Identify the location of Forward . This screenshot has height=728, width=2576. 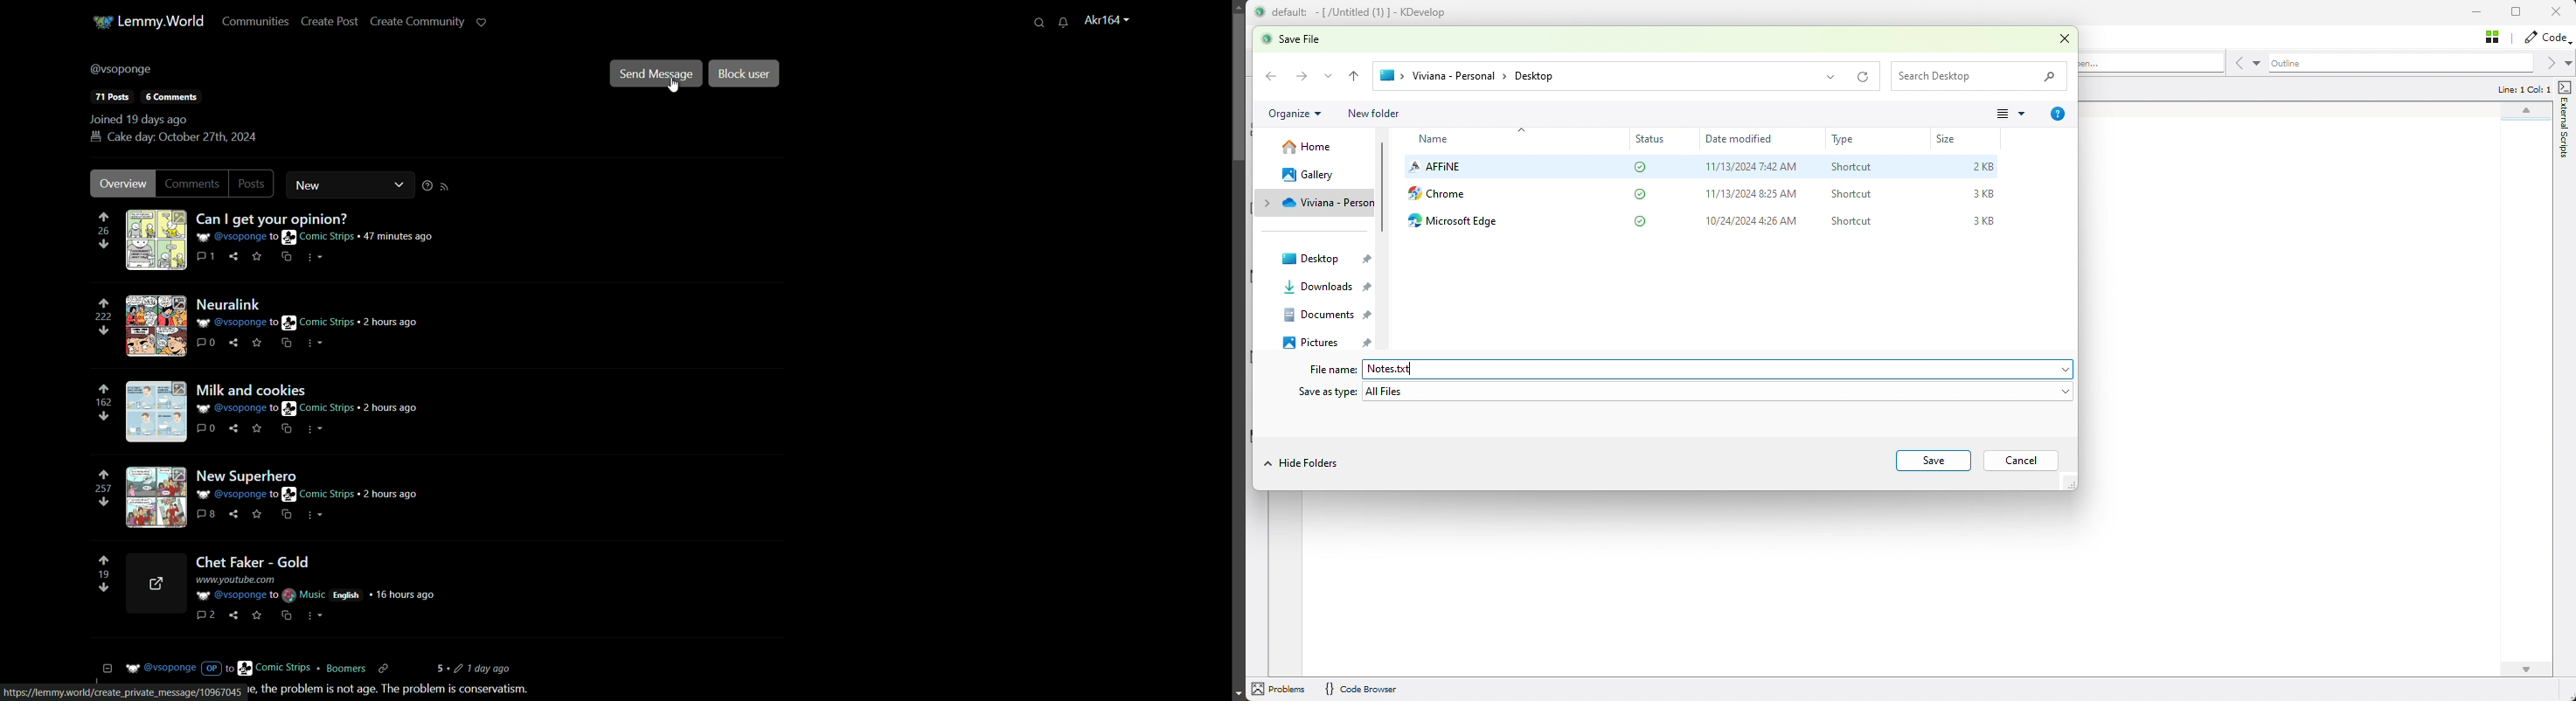
(1301, 76).